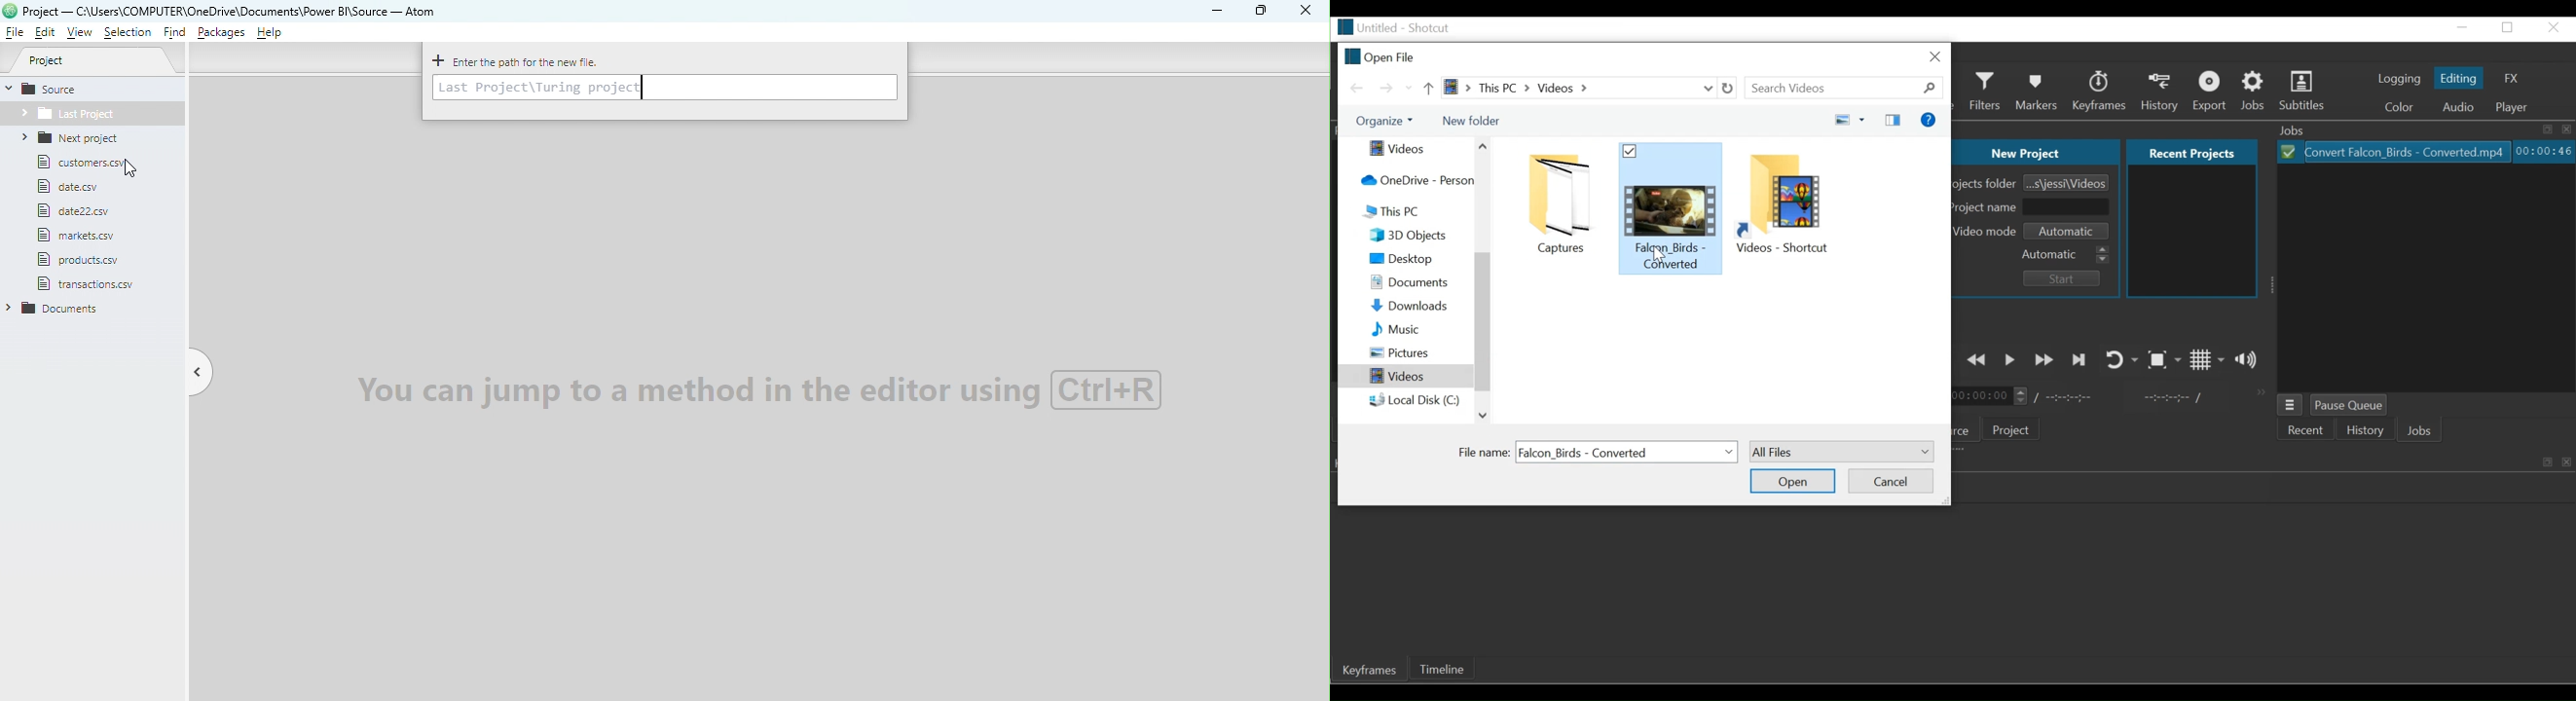  Describe the element at coordinates (1989, 231) in the screenshot. I see `Video mode` at that location.